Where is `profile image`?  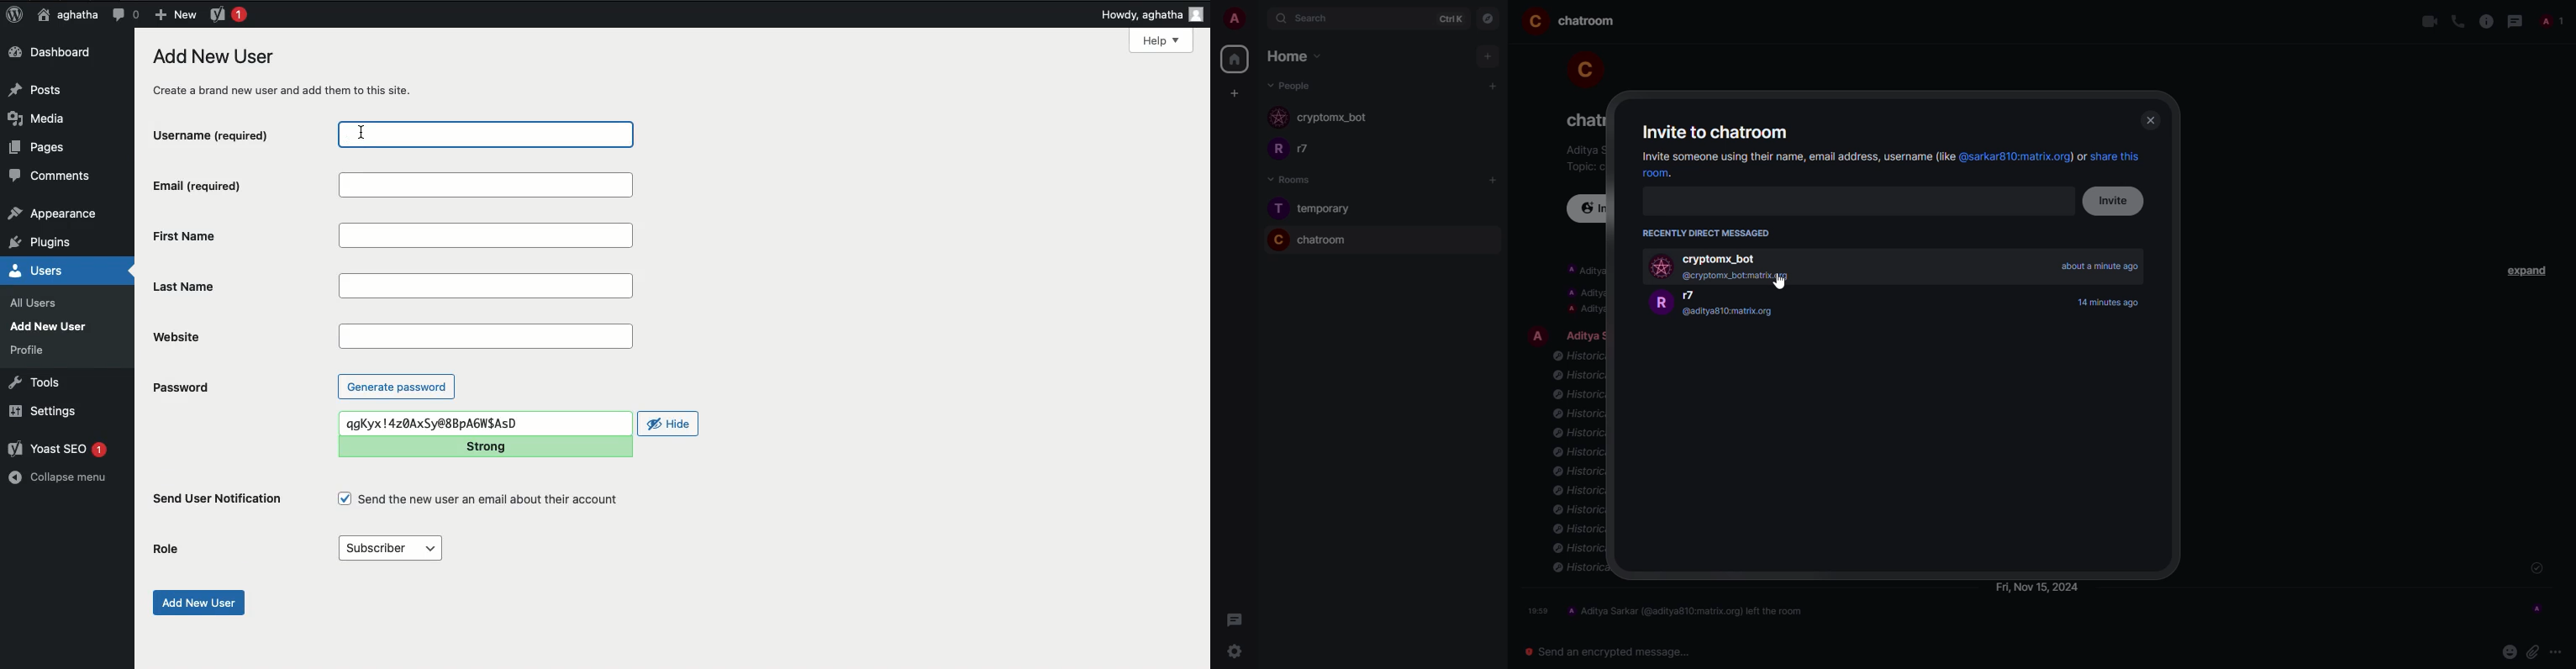 profile image is located at coordinates (1279, 119).